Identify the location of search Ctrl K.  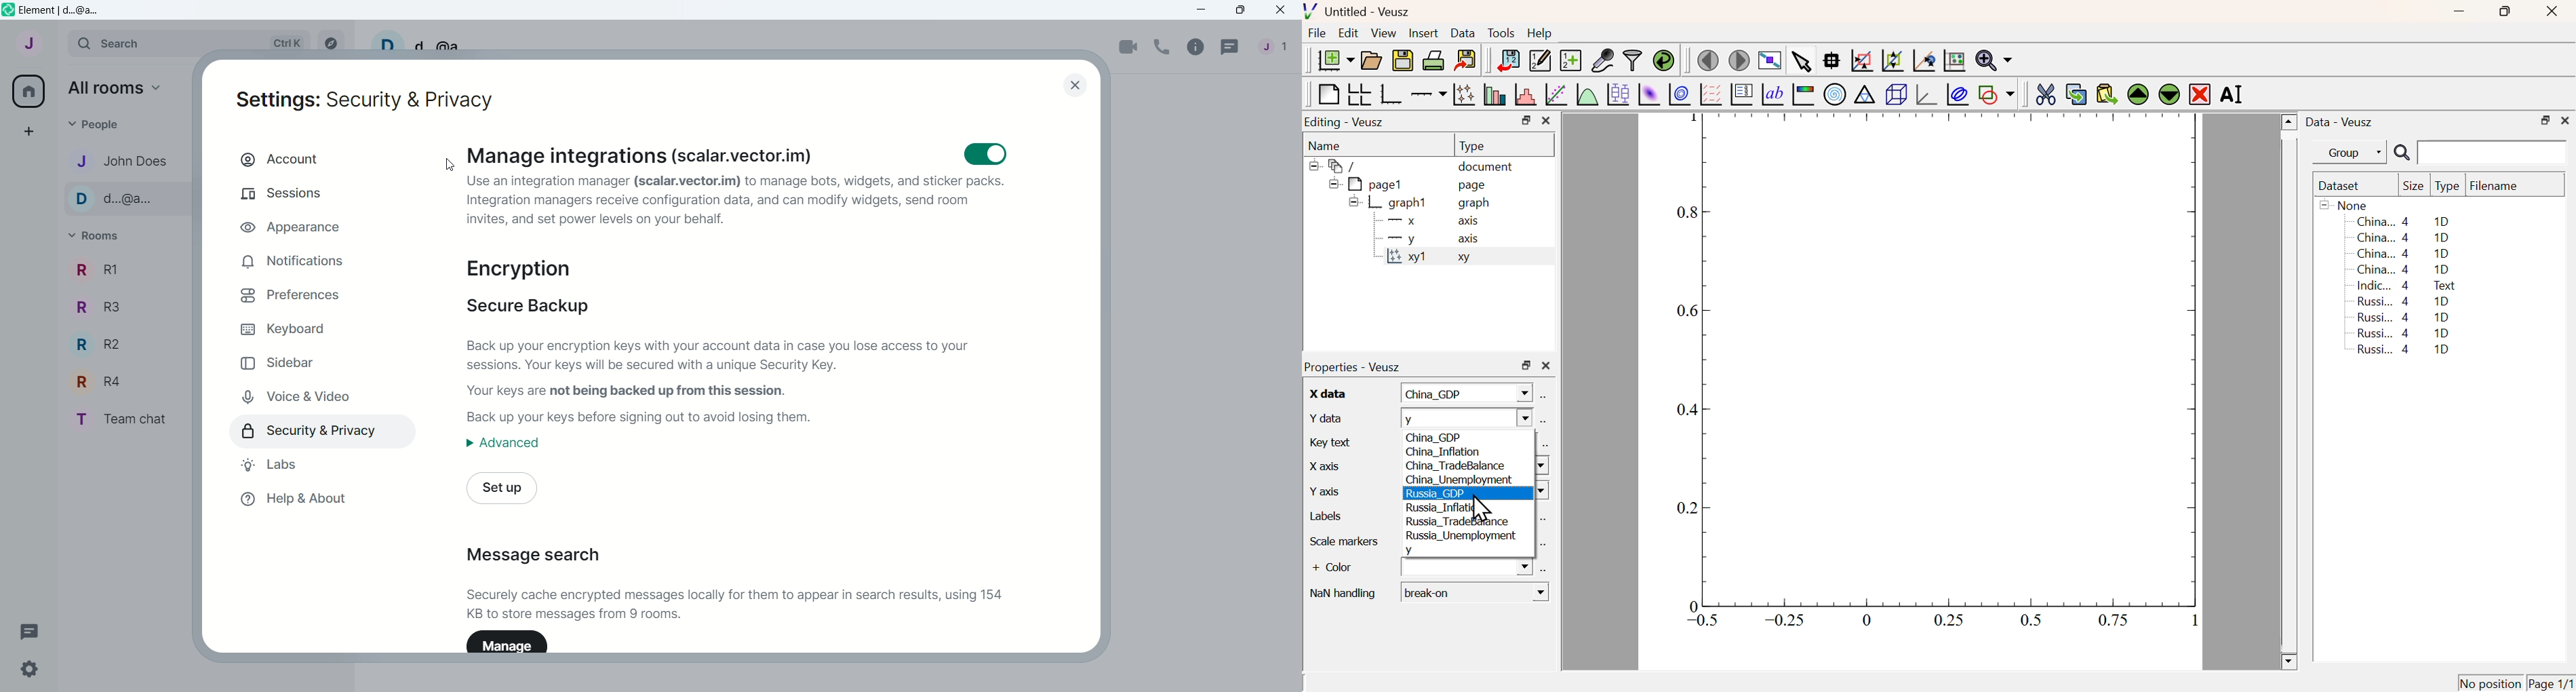
(190, 41).